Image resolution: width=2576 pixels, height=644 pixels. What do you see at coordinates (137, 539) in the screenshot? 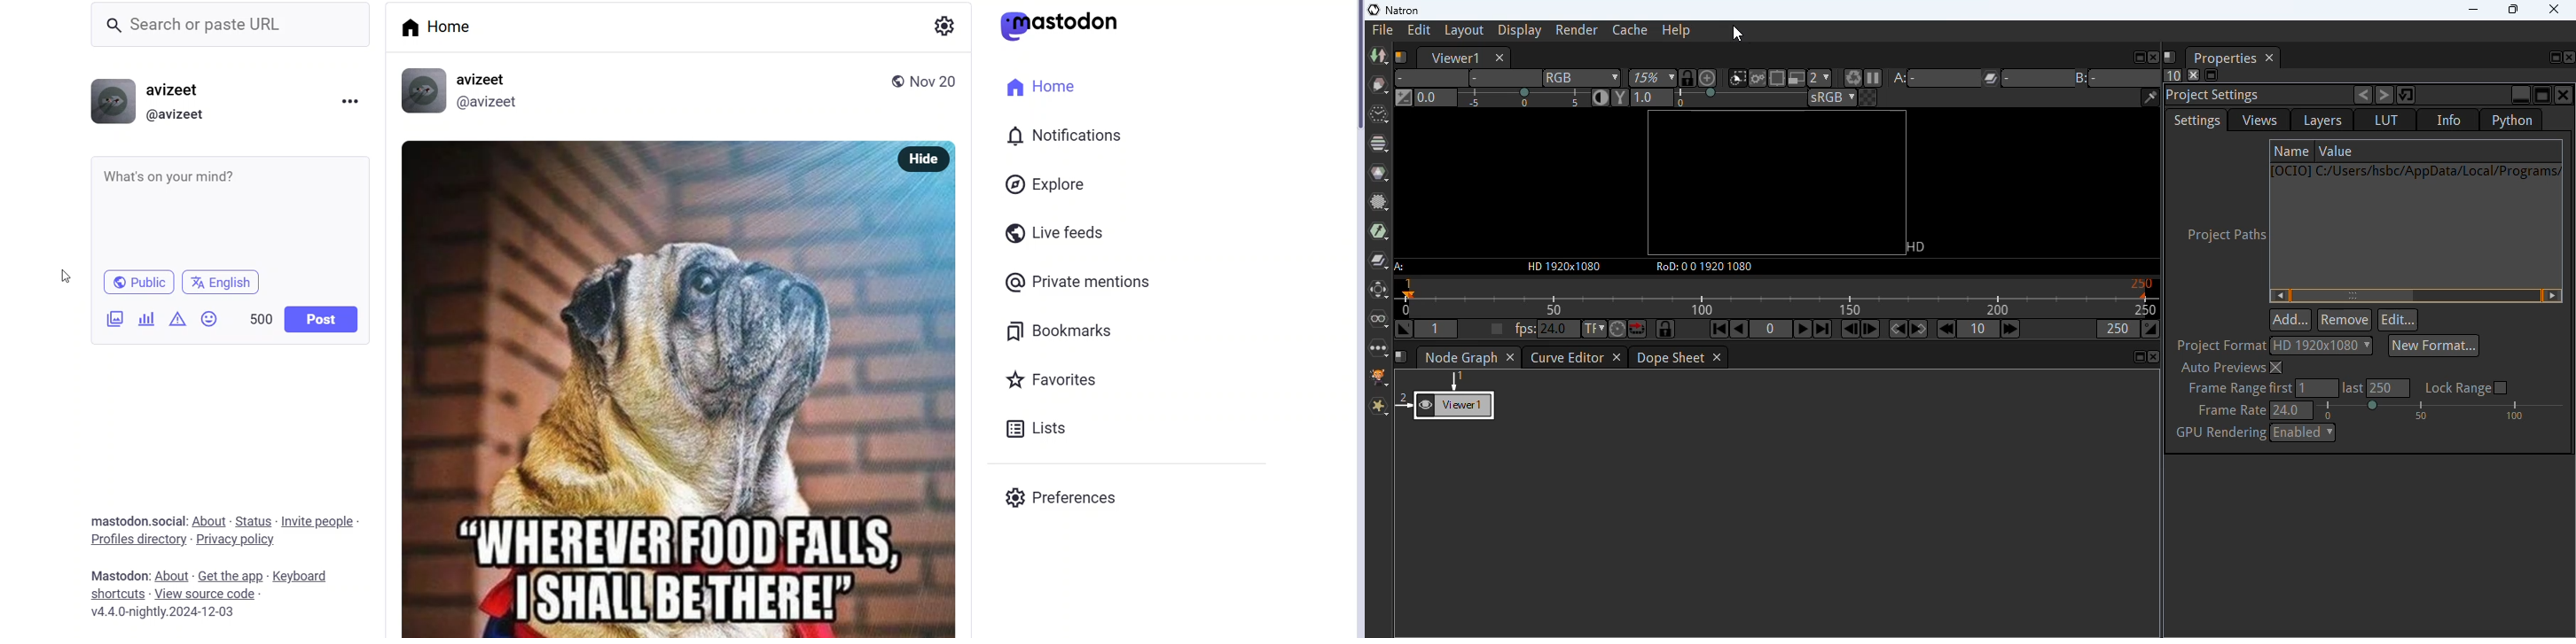
I see `profiles directory` at bounding box center [137, 539].